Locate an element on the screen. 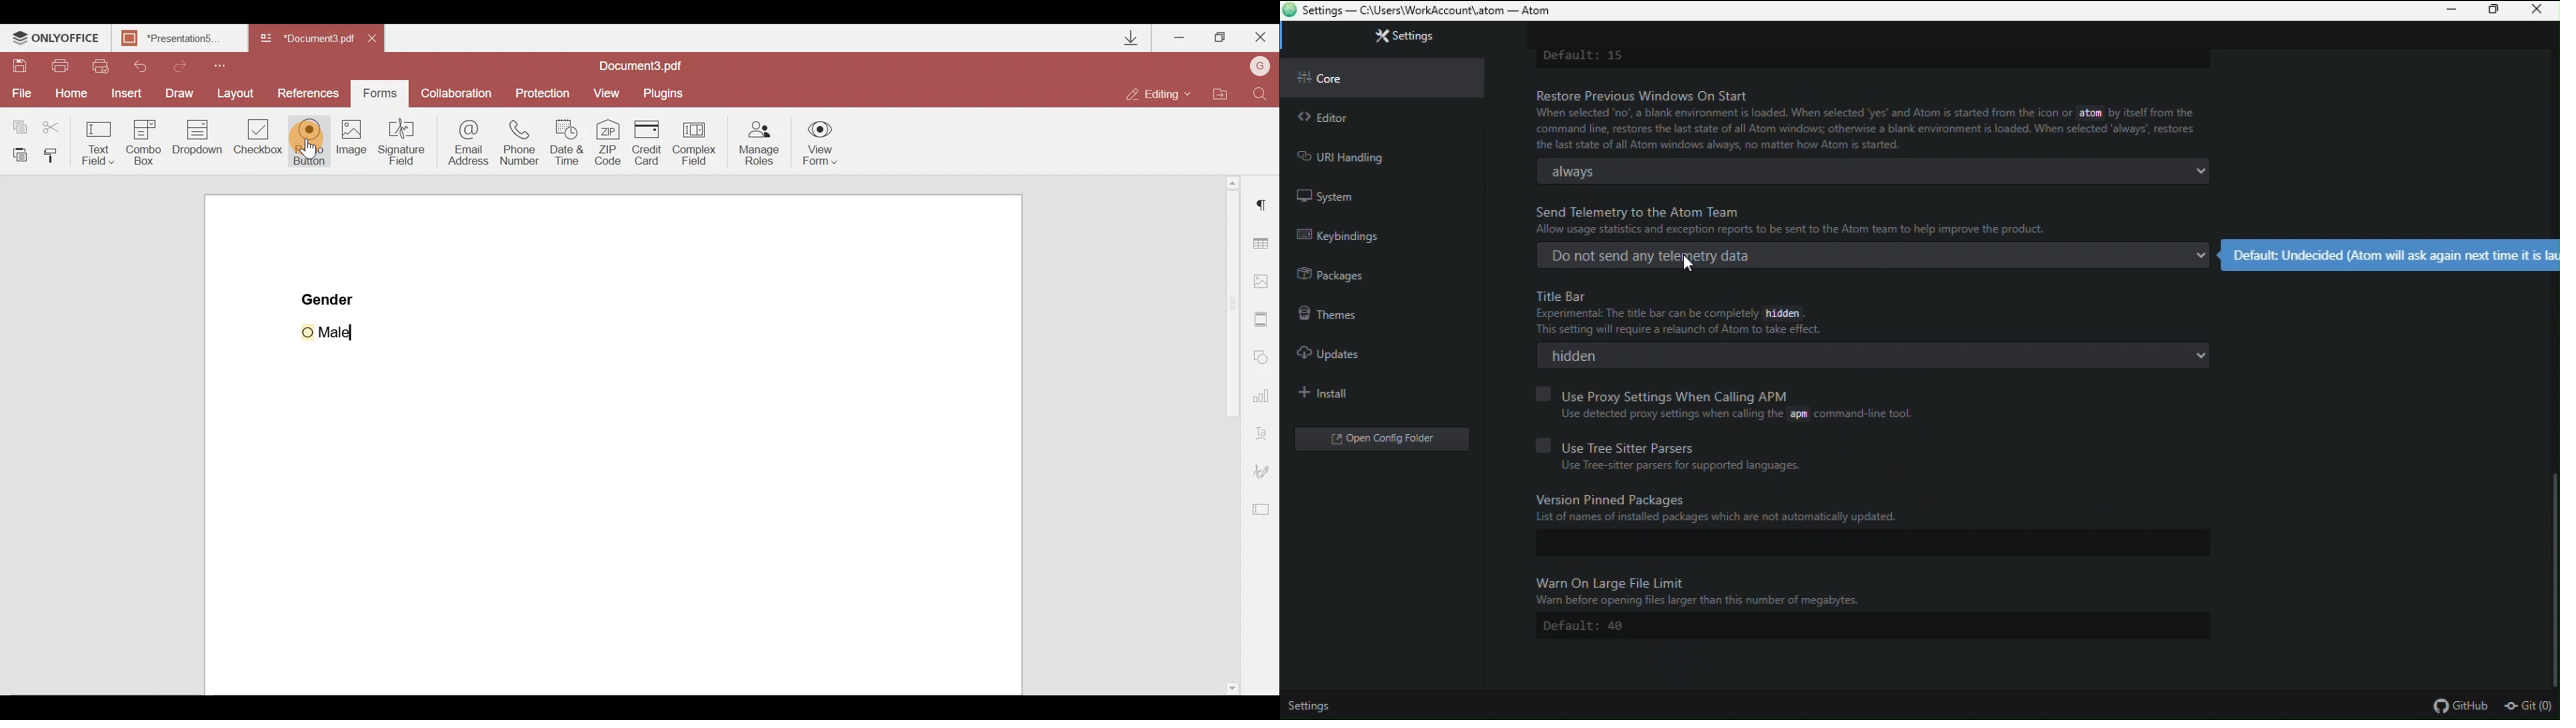  Combo box is located at coordinates (141, 141).